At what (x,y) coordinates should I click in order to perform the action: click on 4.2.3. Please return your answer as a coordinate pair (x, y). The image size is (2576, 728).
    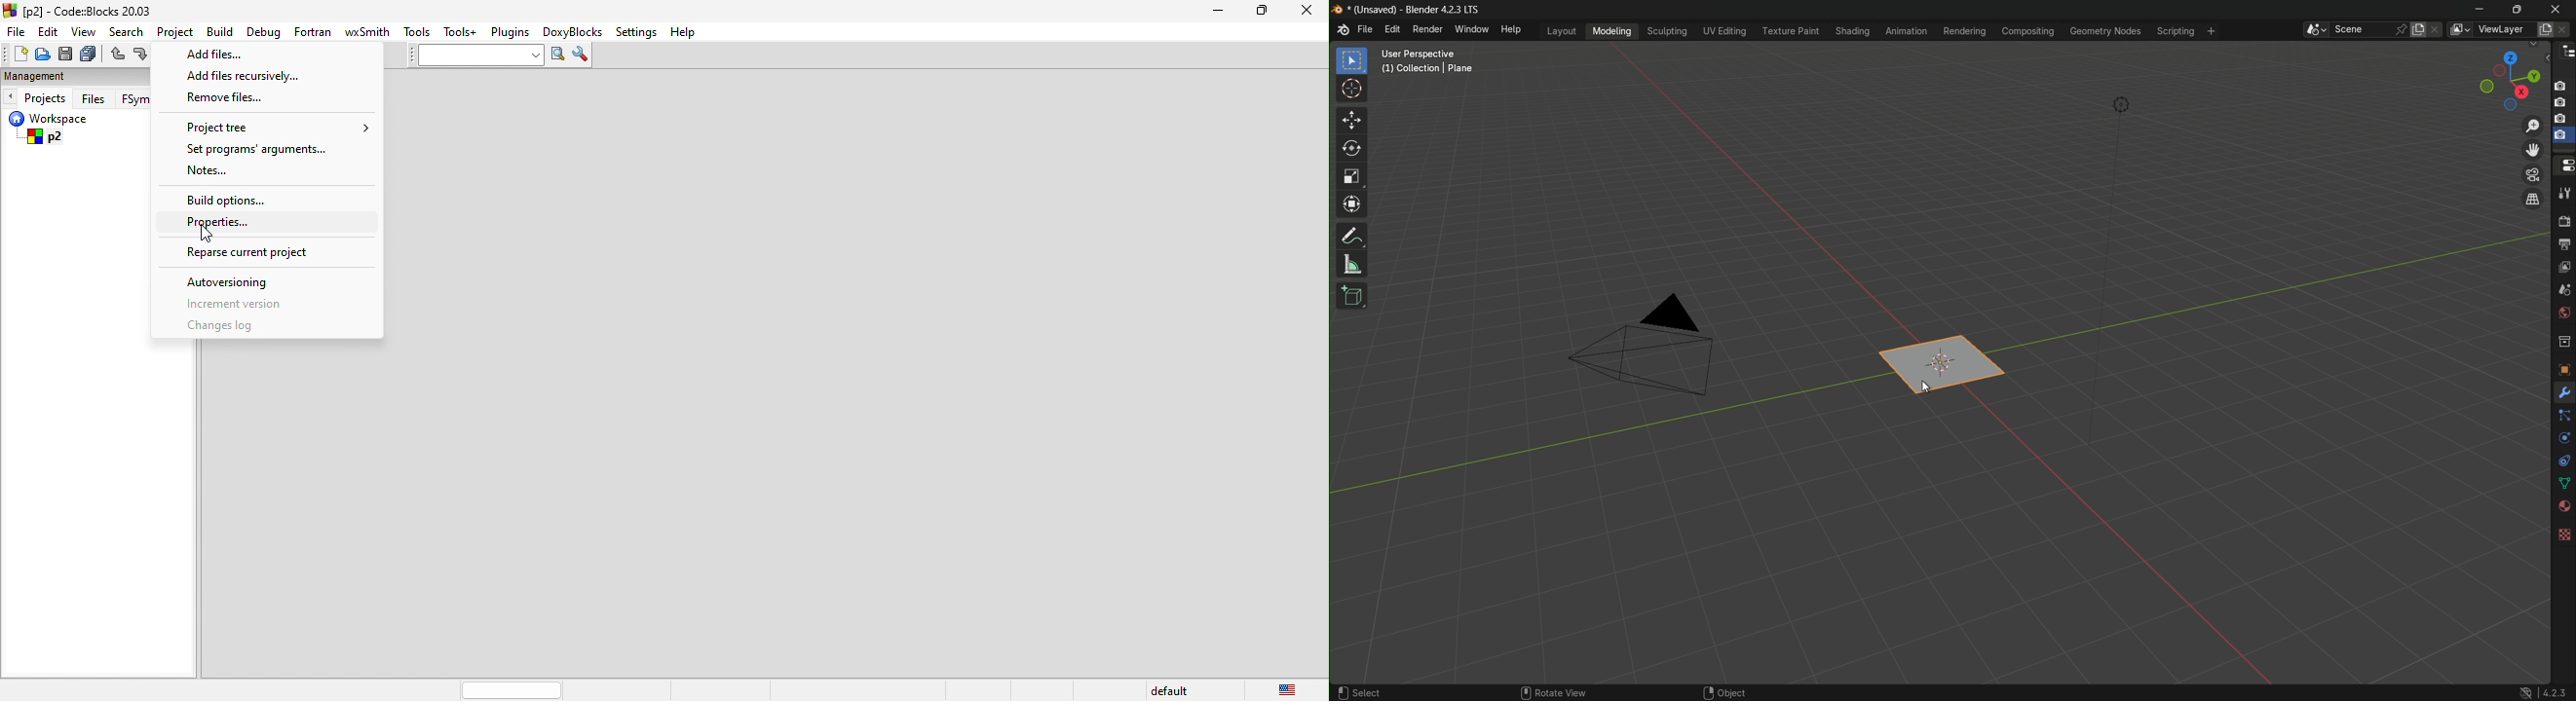
    Looking at the image, I should click on (2540, 691).